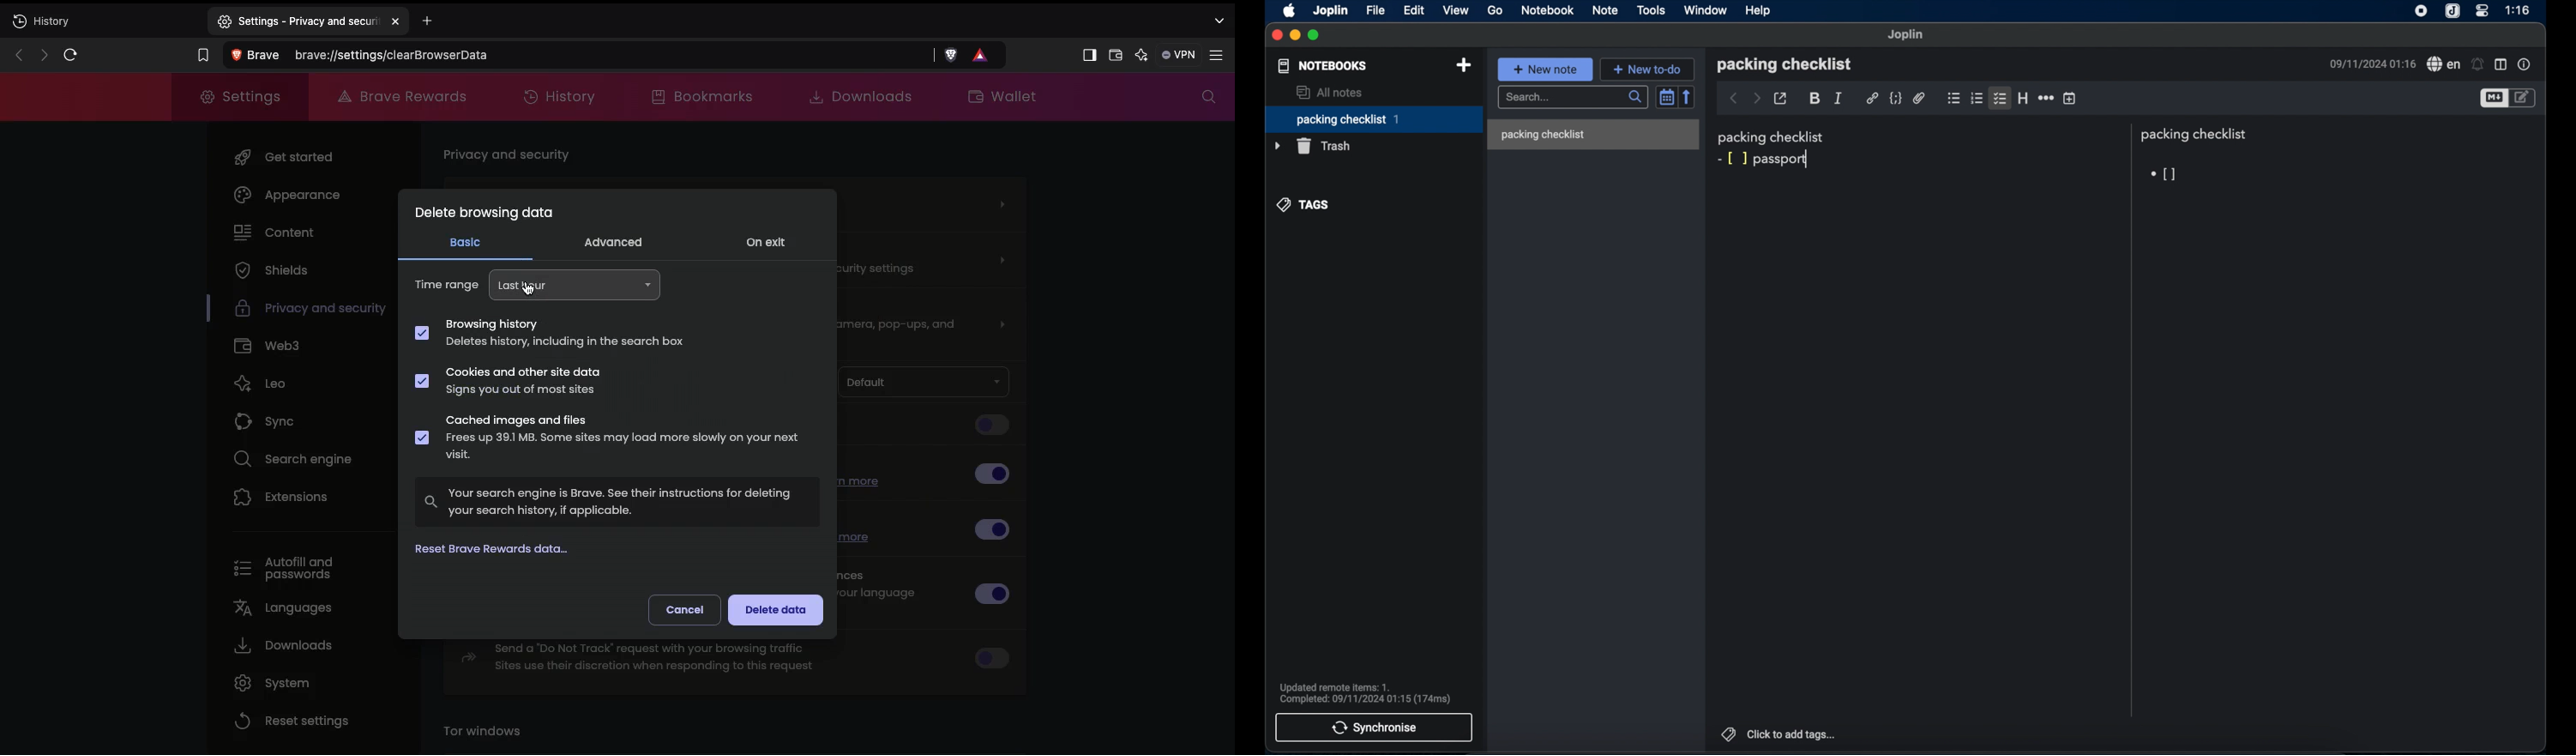  I want to click on forward, so click(1757, 98).